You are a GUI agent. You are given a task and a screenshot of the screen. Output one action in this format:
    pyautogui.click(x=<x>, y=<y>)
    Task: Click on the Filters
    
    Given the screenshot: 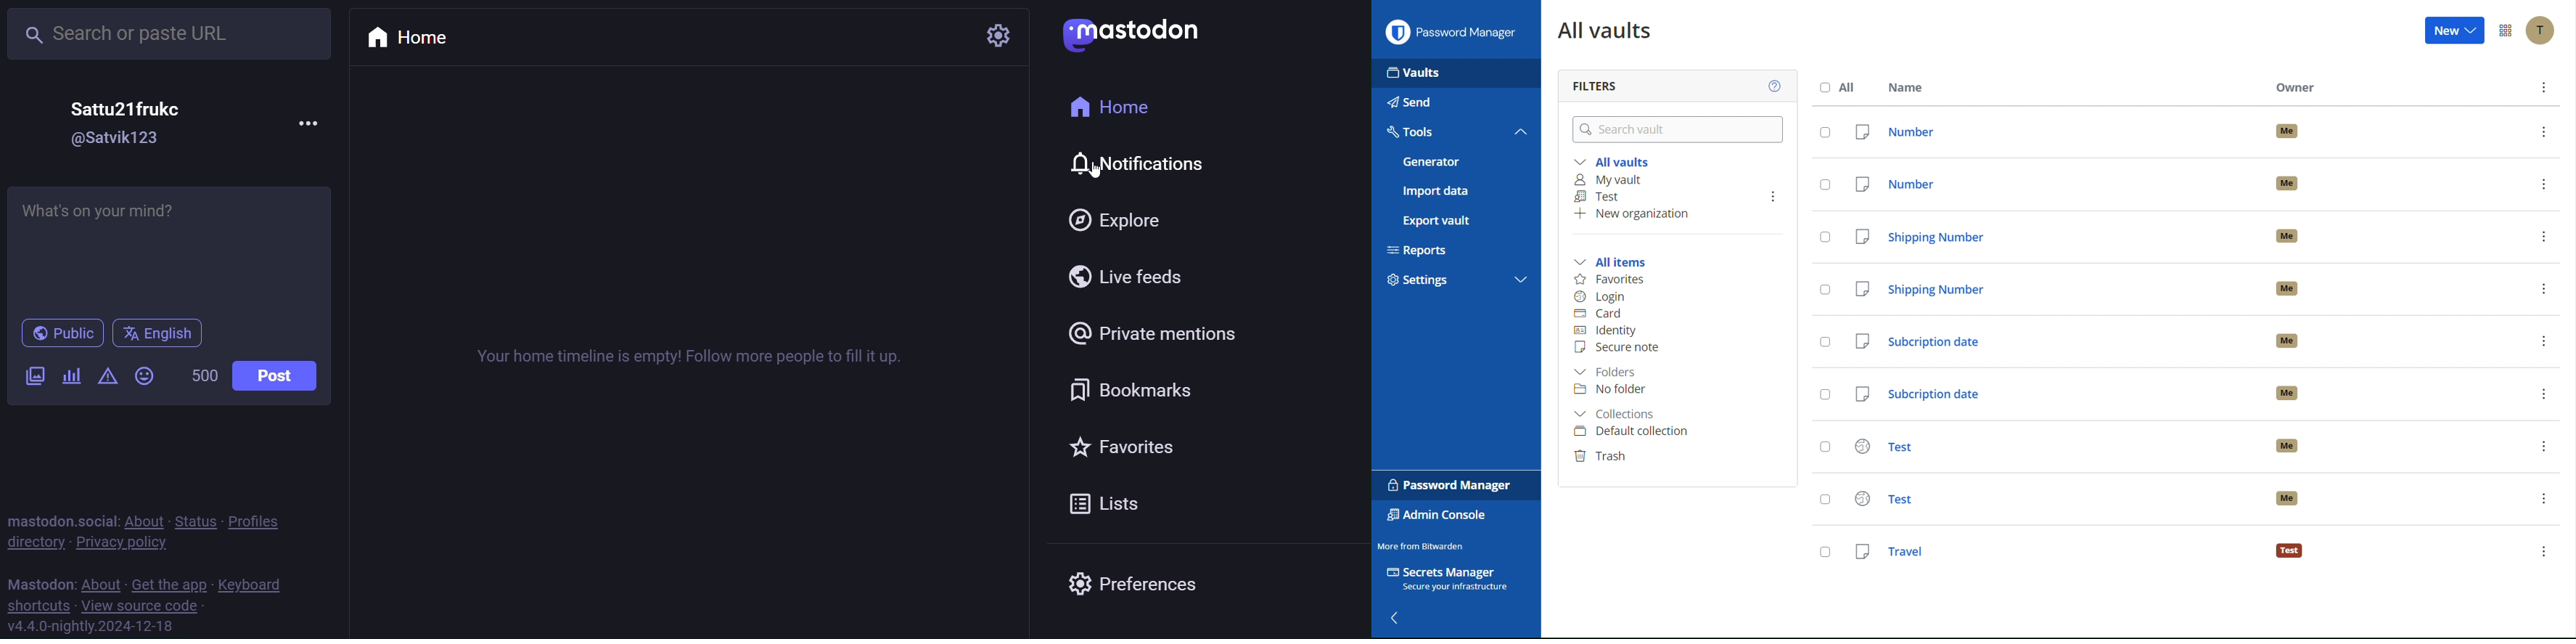 What is the action you would take?
    pyautogui.click(x=1594, y=82)
    